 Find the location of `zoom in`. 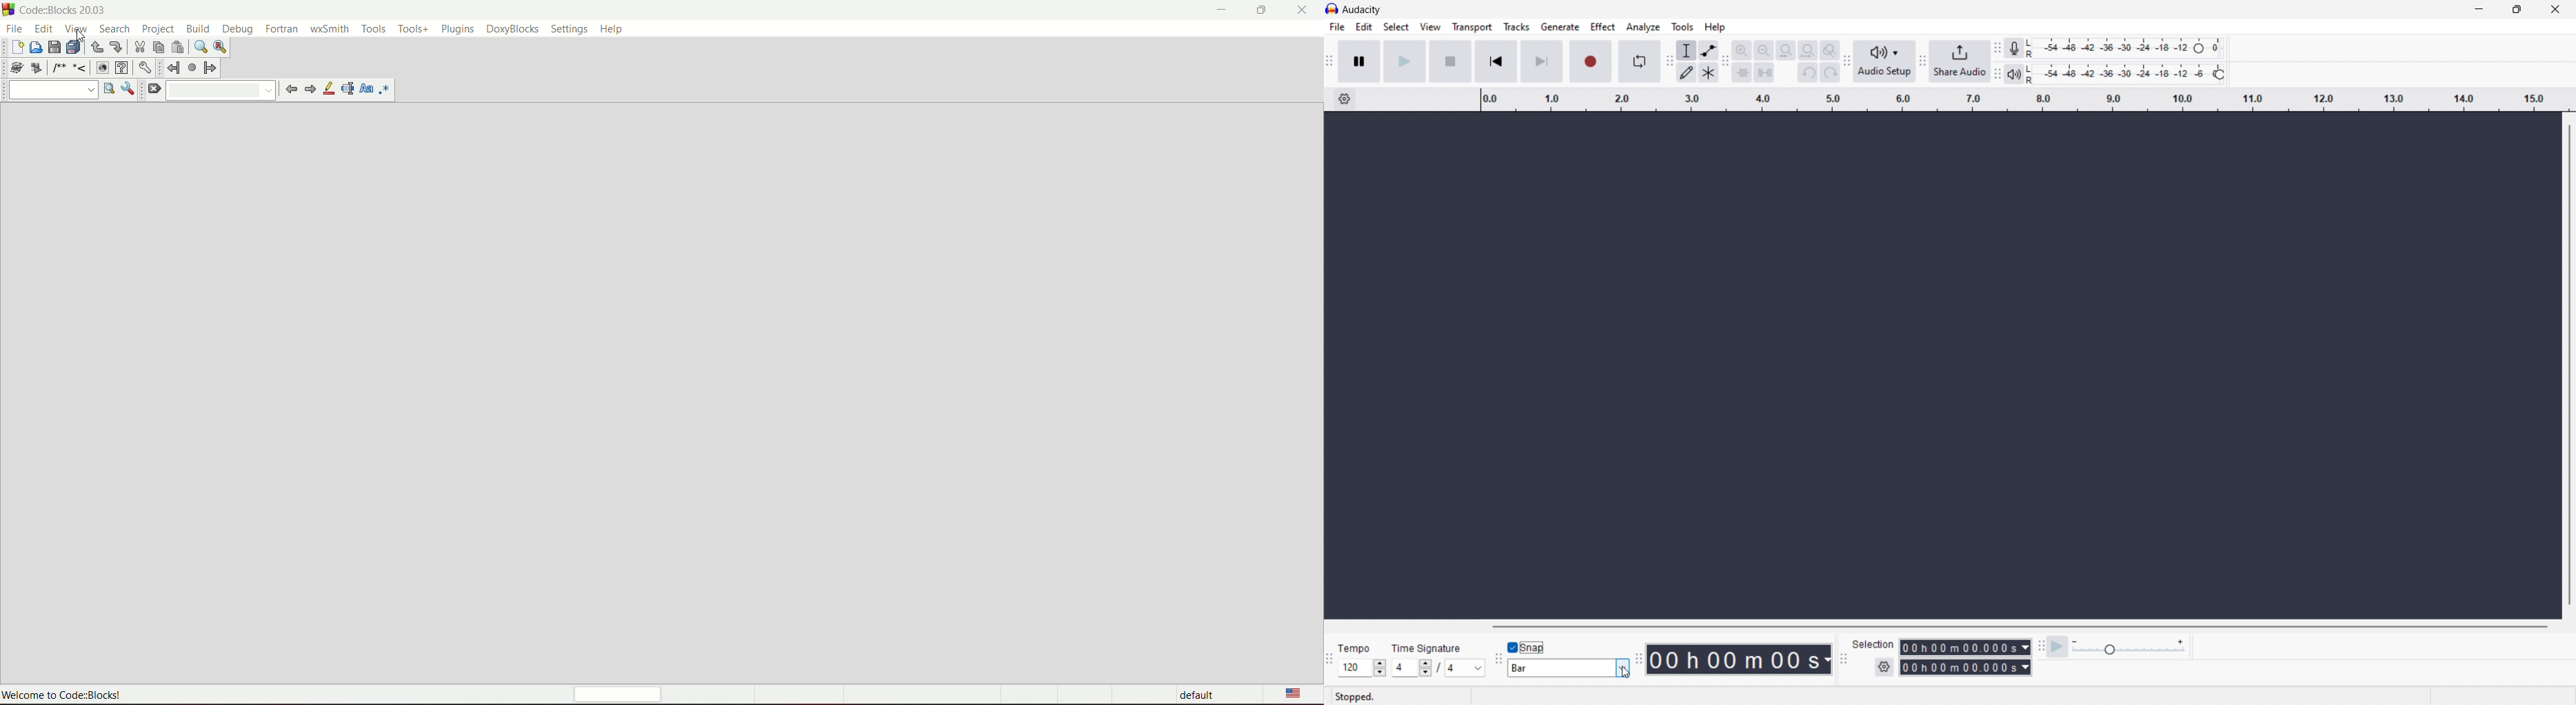

zoom in is located at coordinates (1743, 50).